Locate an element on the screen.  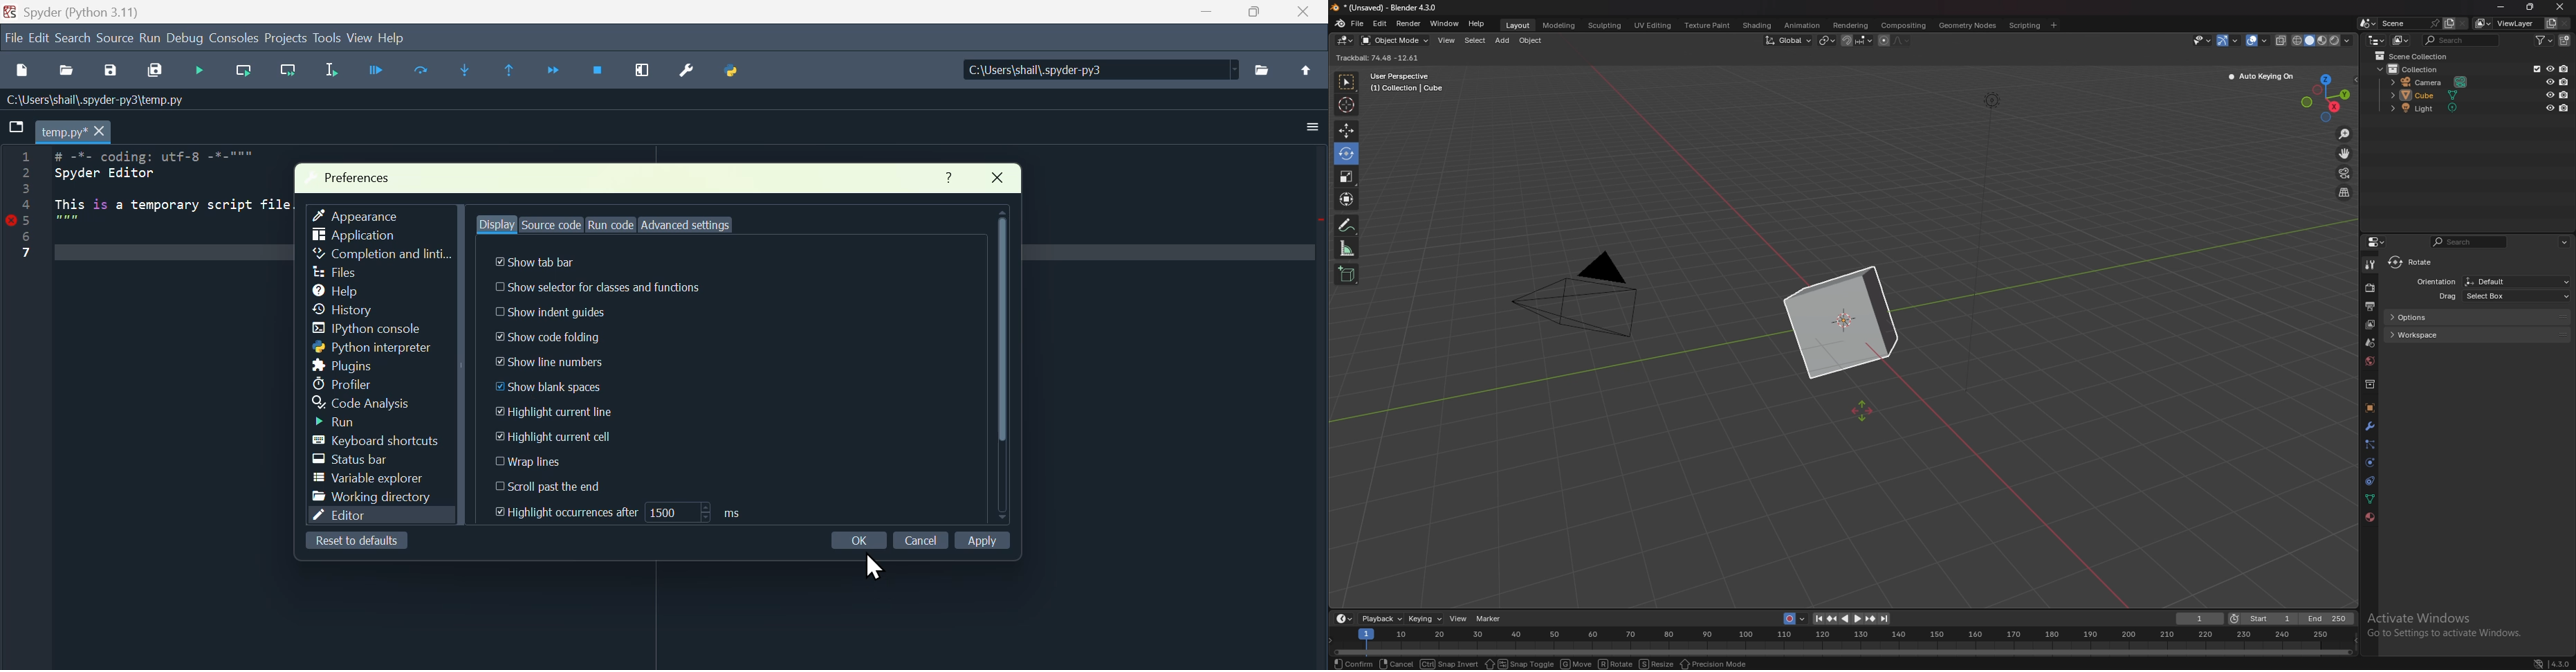
Run current line is located at coordinates (246, 71).